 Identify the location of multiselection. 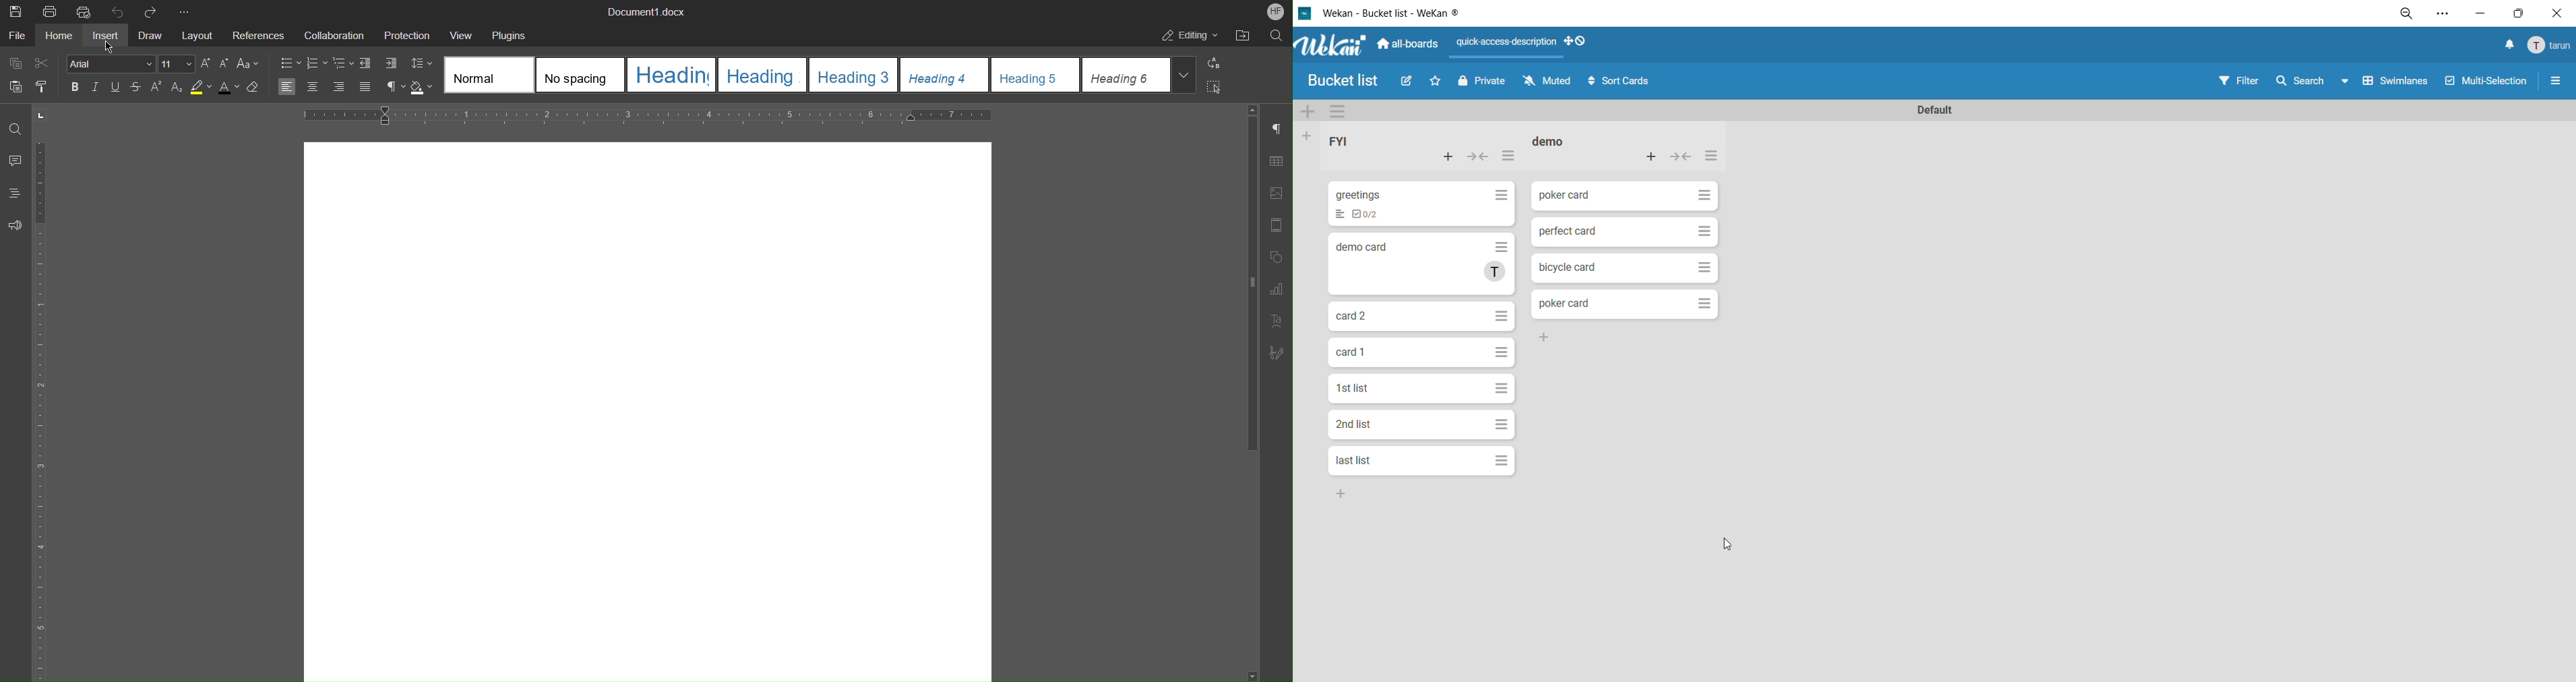
(2488, 82).